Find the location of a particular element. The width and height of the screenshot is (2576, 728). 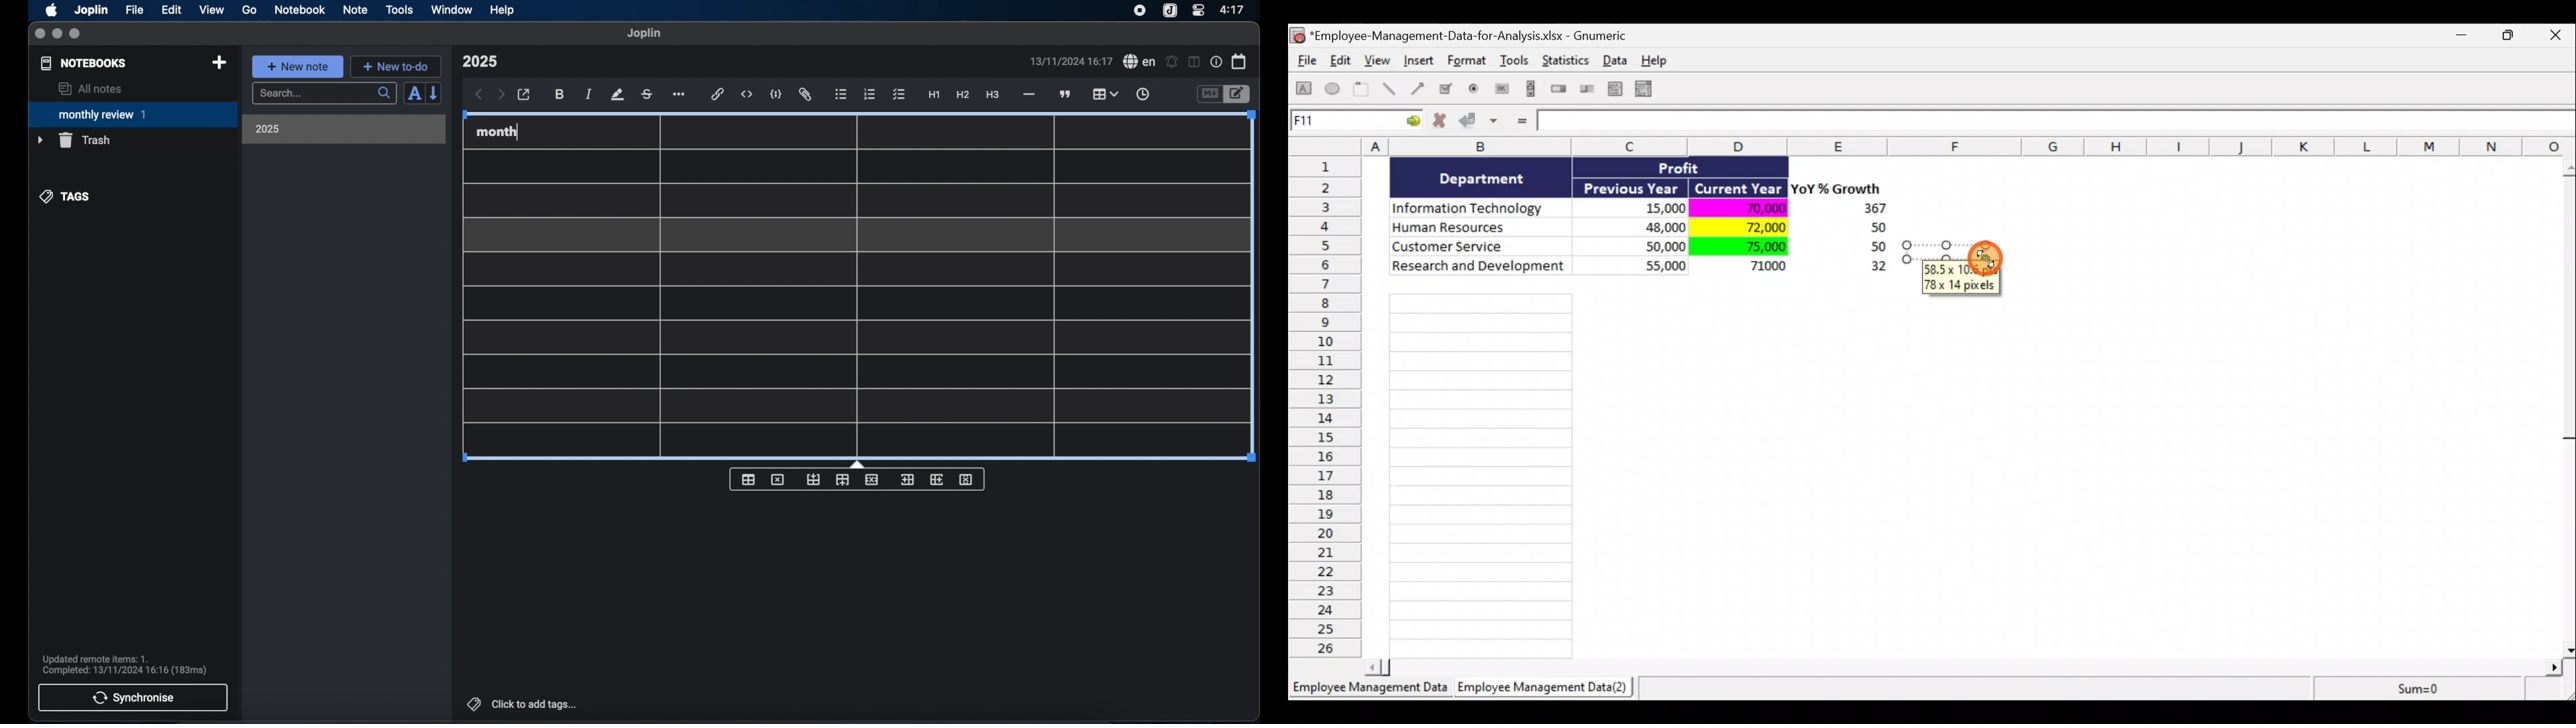

edit is located at coordinates (172, 10).